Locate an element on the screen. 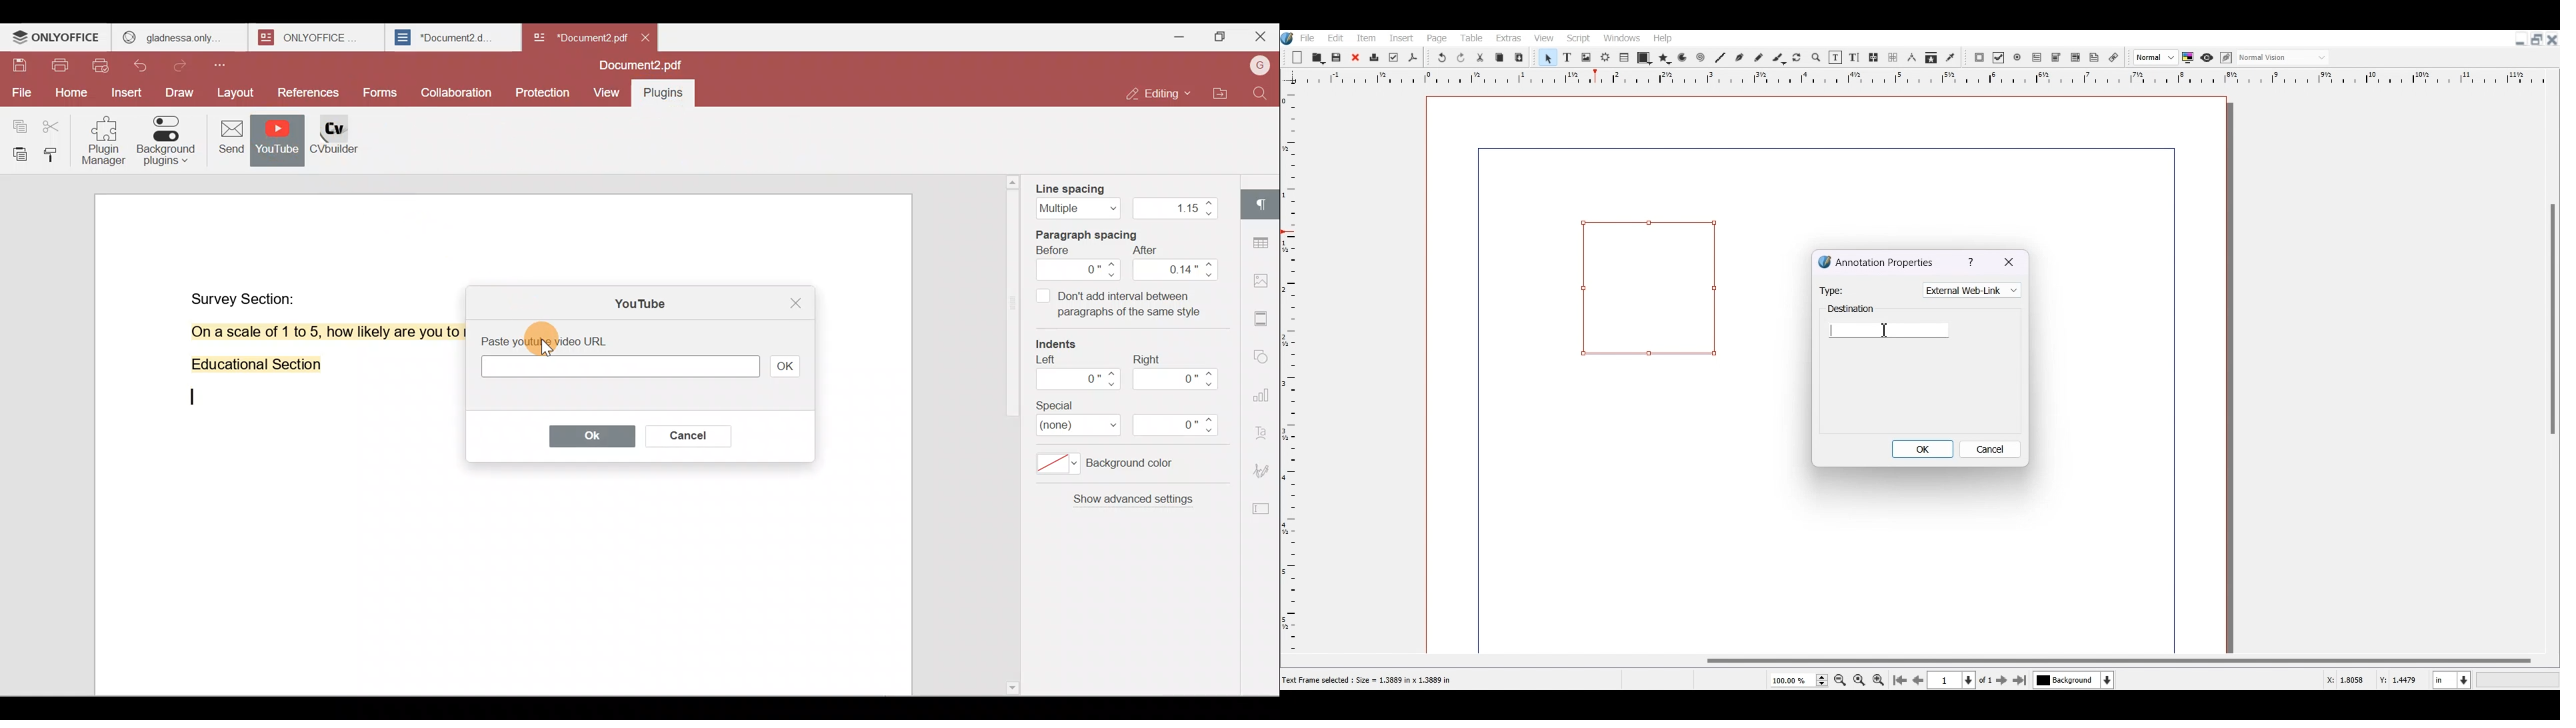  Zoom in or out is located at coordinates (1815, 57).